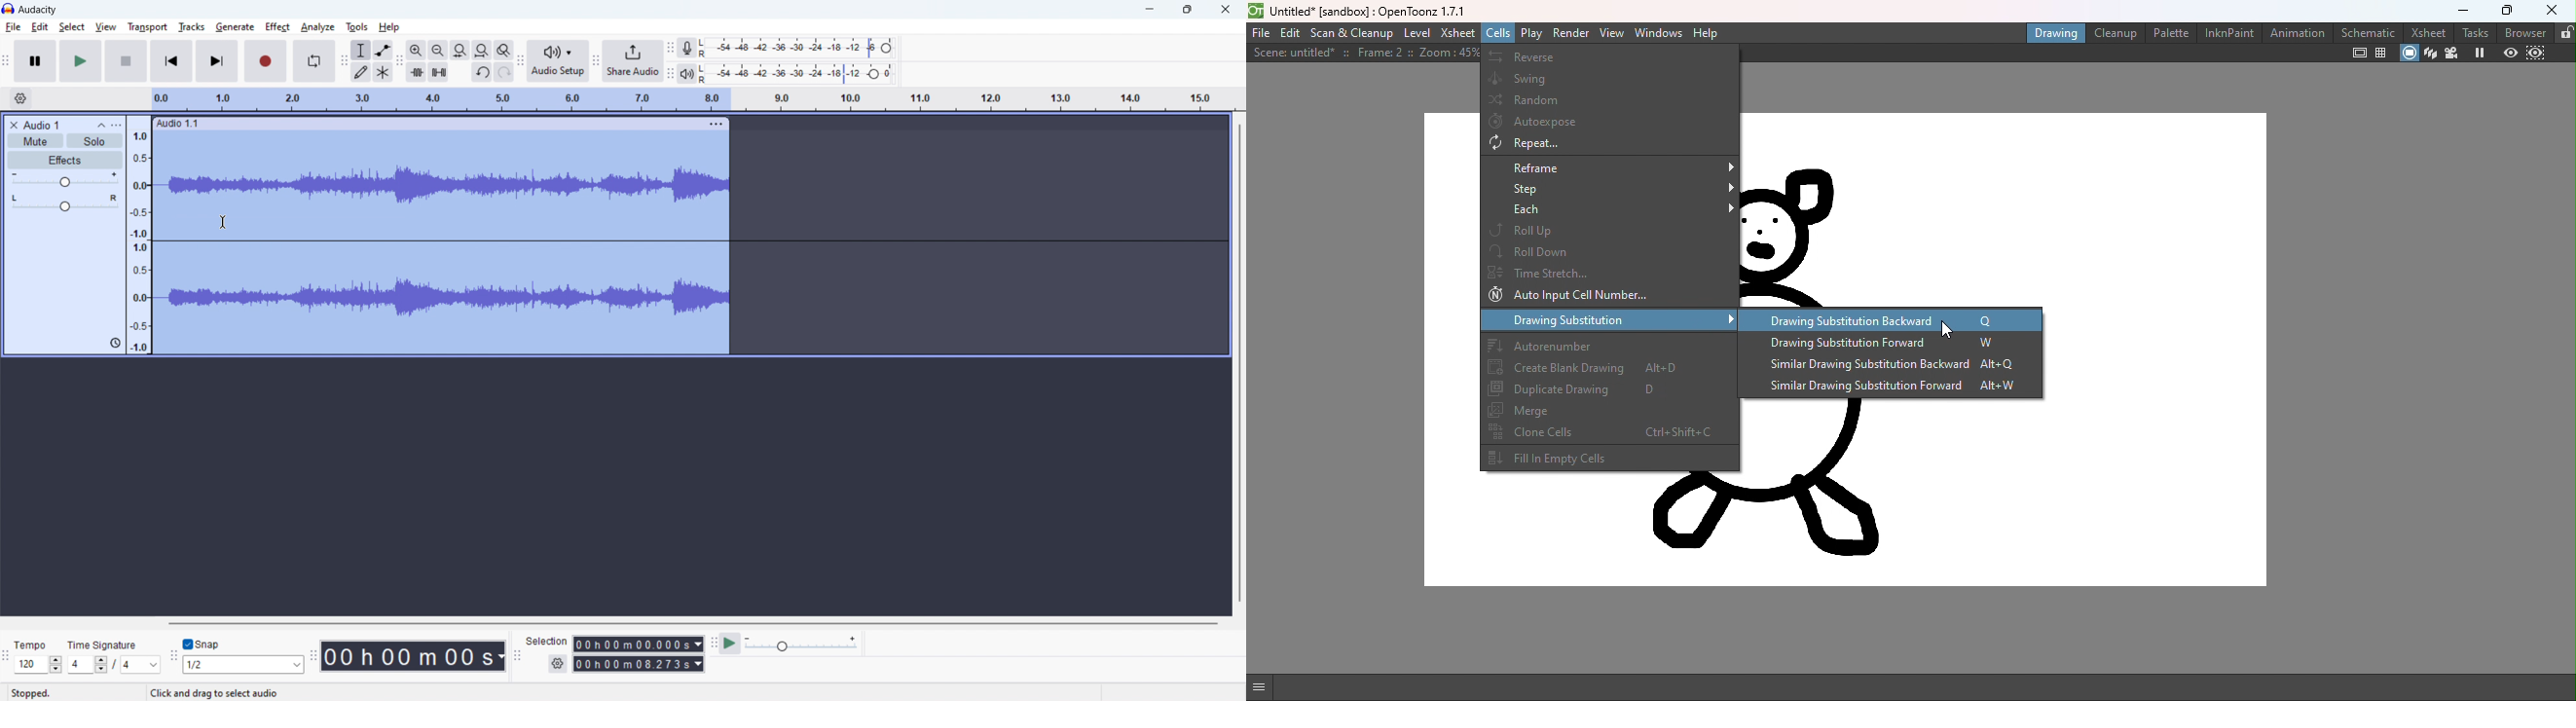 This screenshot has width=2576, height=728. Describe the element at coordinates (558, 664) in the screenshot. I see `selection settings` at that location.